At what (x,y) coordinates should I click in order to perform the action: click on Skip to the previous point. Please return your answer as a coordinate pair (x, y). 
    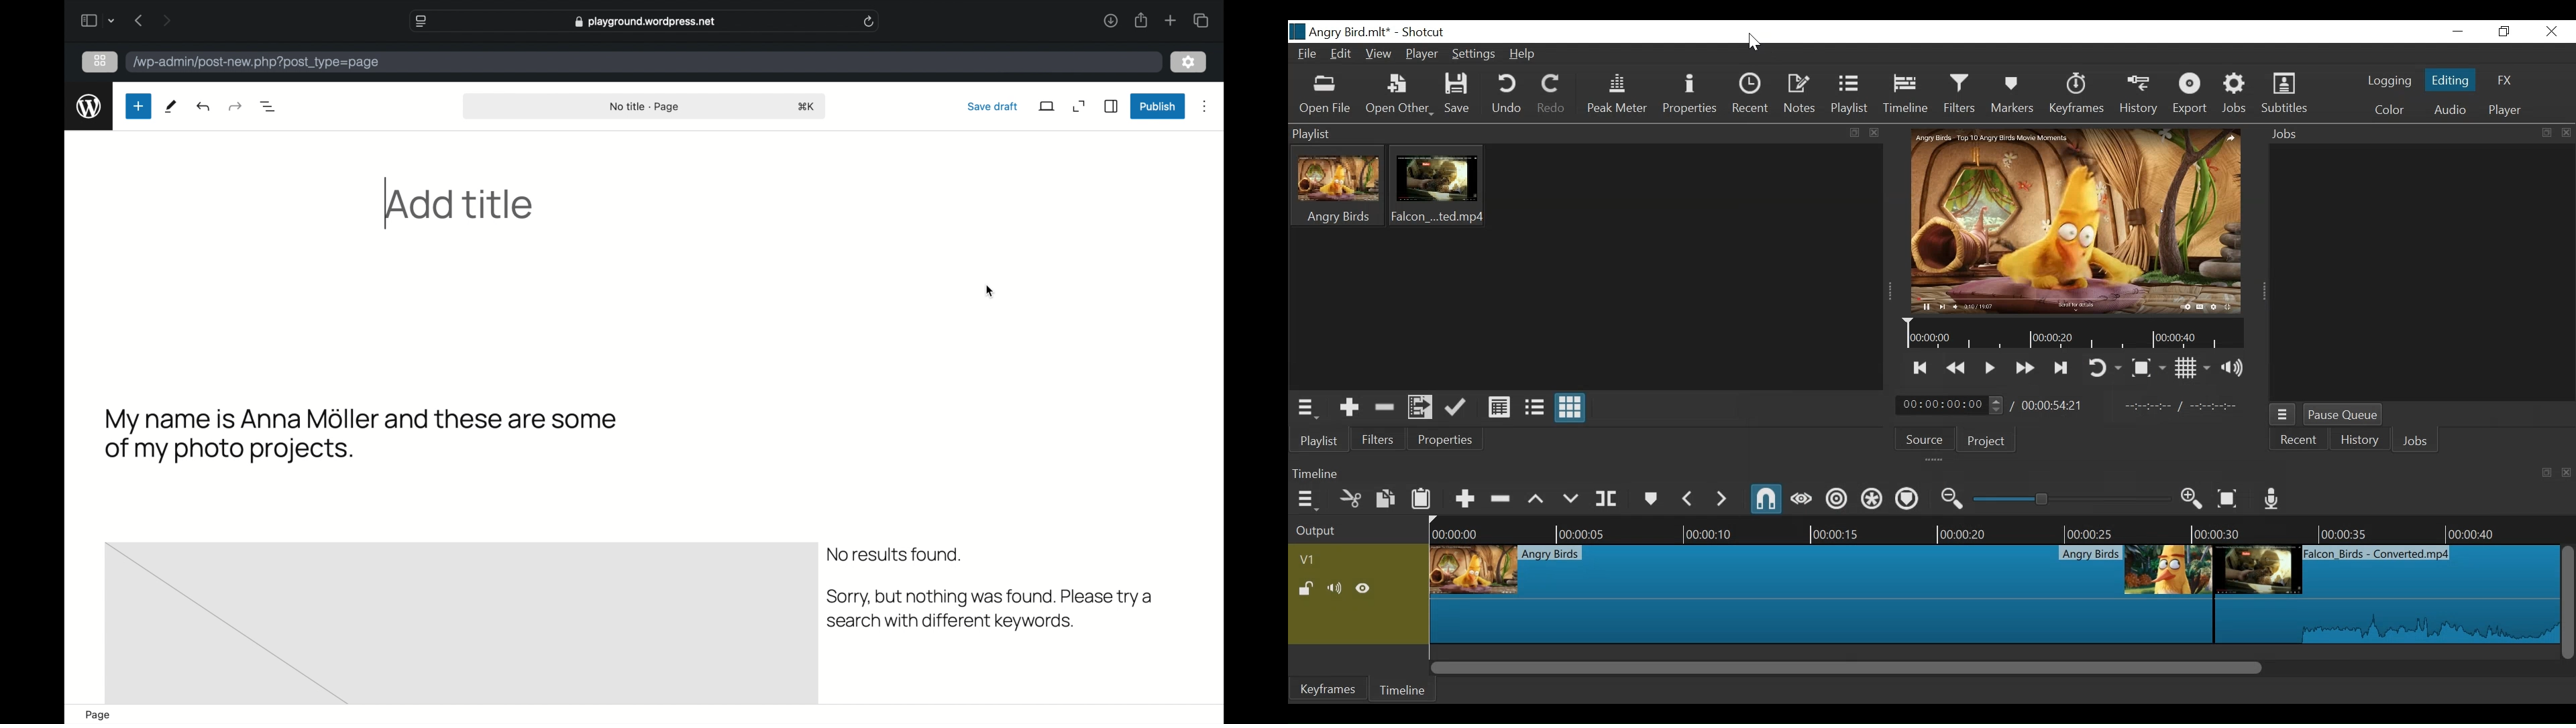
    Looking at the image, I should click on (1918, 368).